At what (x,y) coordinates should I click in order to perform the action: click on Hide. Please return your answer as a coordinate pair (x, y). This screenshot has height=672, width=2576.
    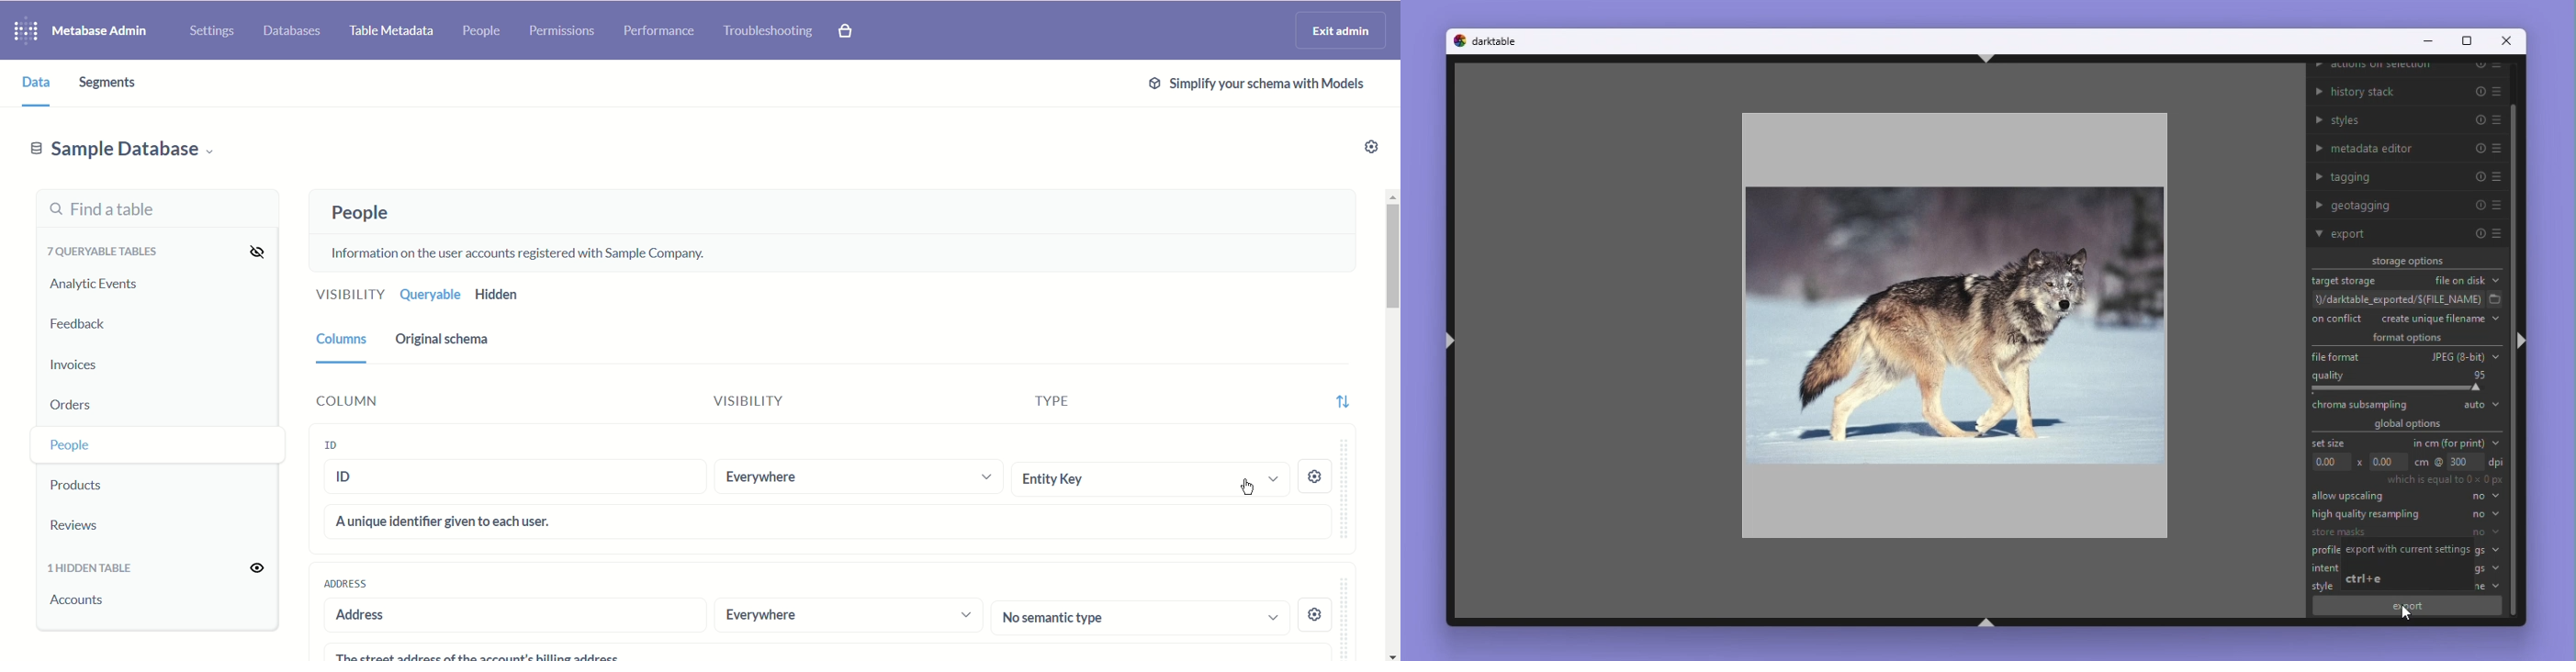
    Looking at the image, I should click on (252, 250).